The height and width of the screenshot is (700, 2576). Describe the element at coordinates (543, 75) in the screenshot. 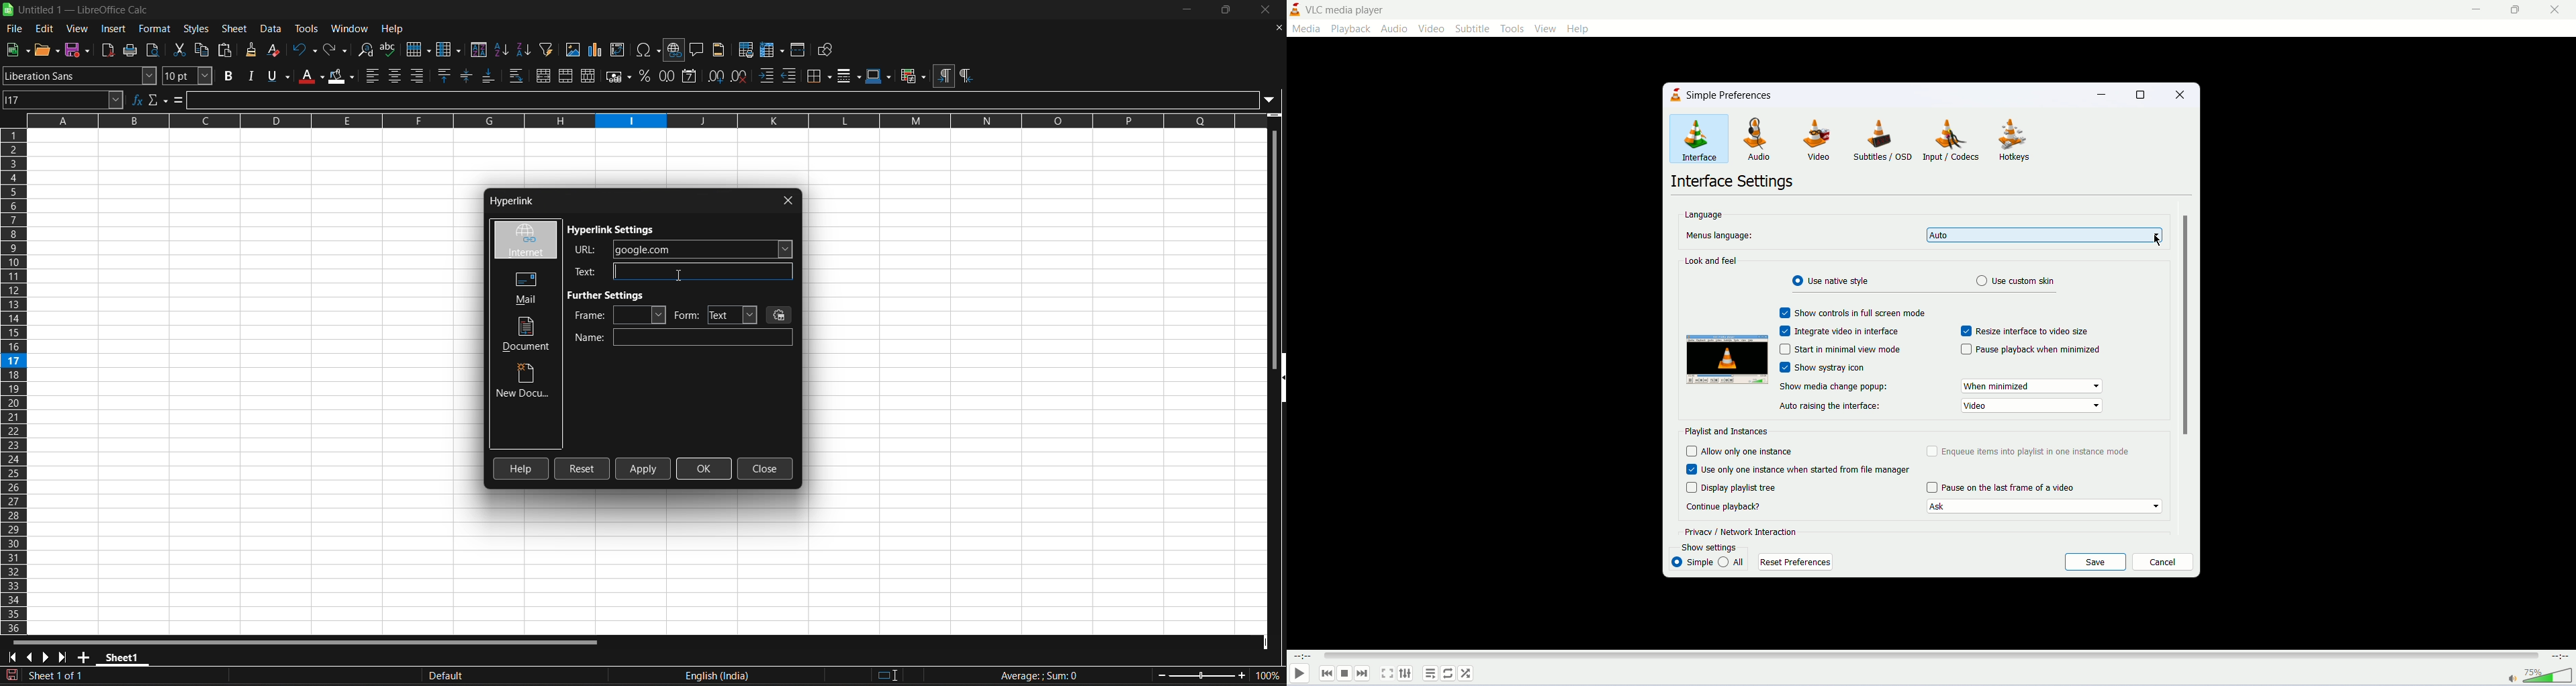

I see `merge and center or unmerge cells depending on the current toggle state` at that location.